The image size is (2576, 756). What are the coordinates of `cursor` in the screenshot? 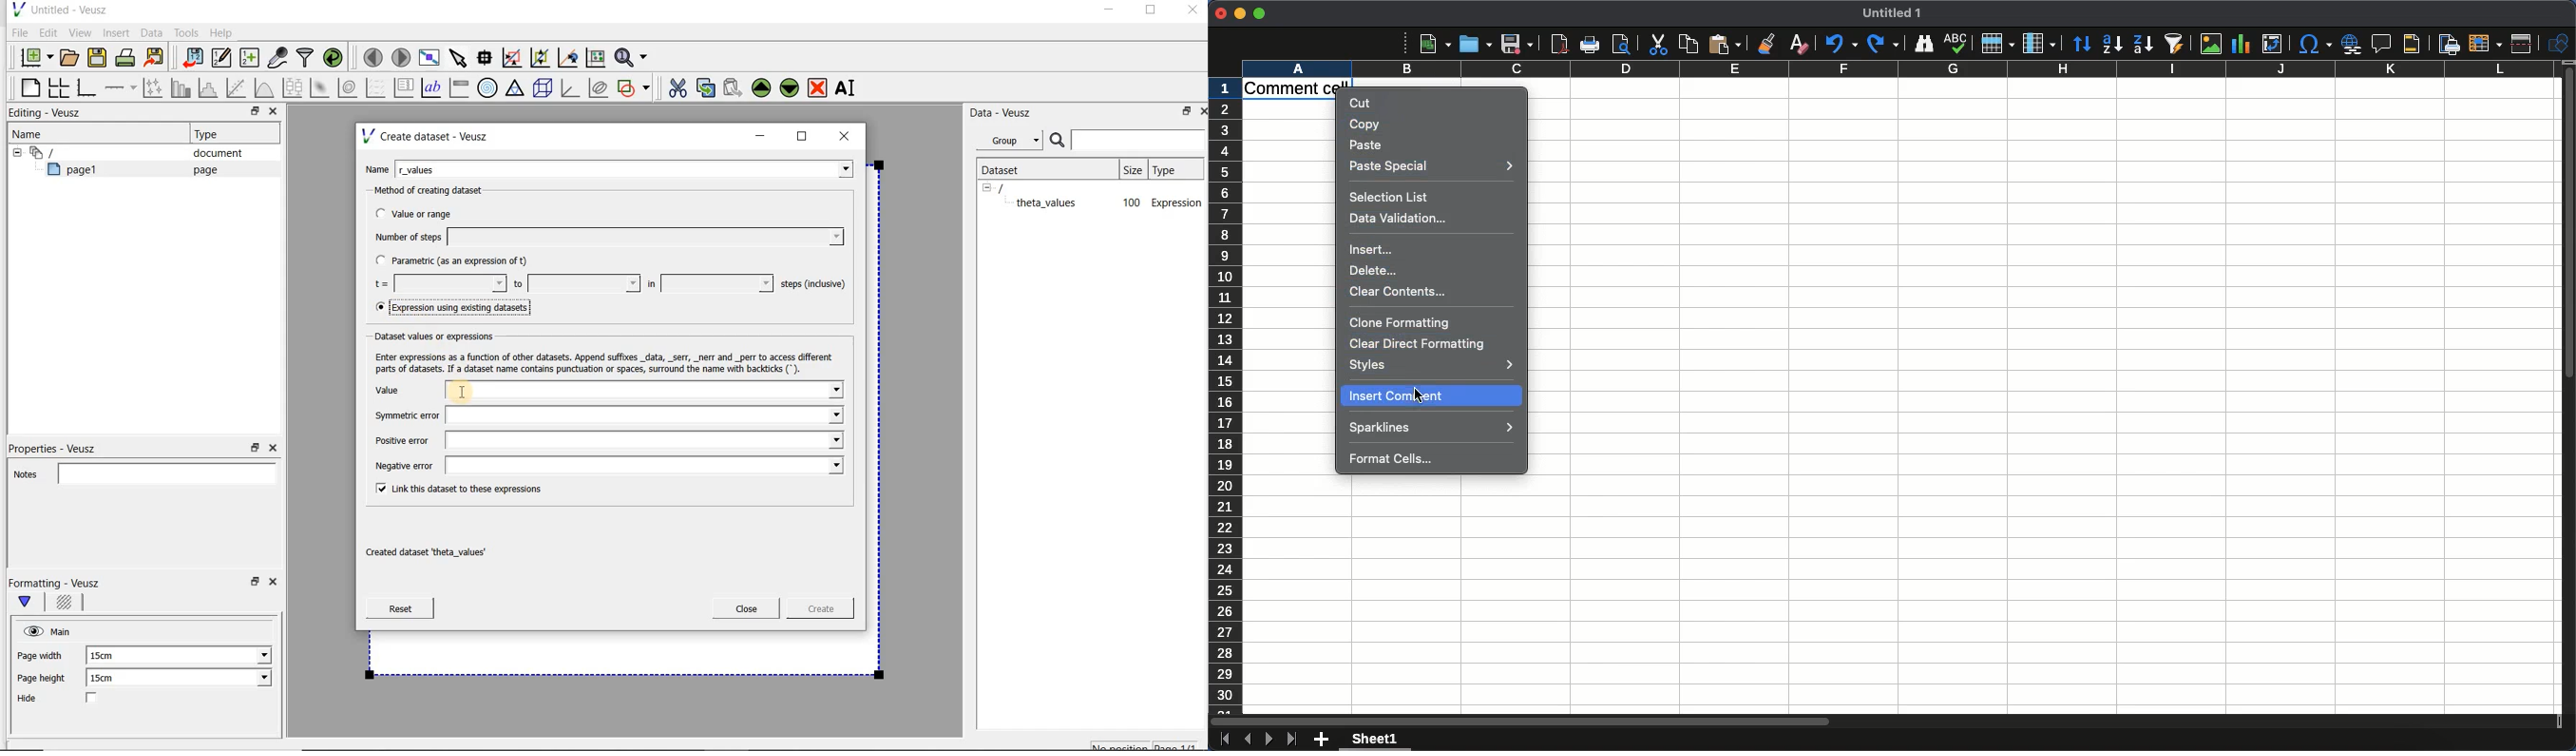 It's located at (1420, 399).